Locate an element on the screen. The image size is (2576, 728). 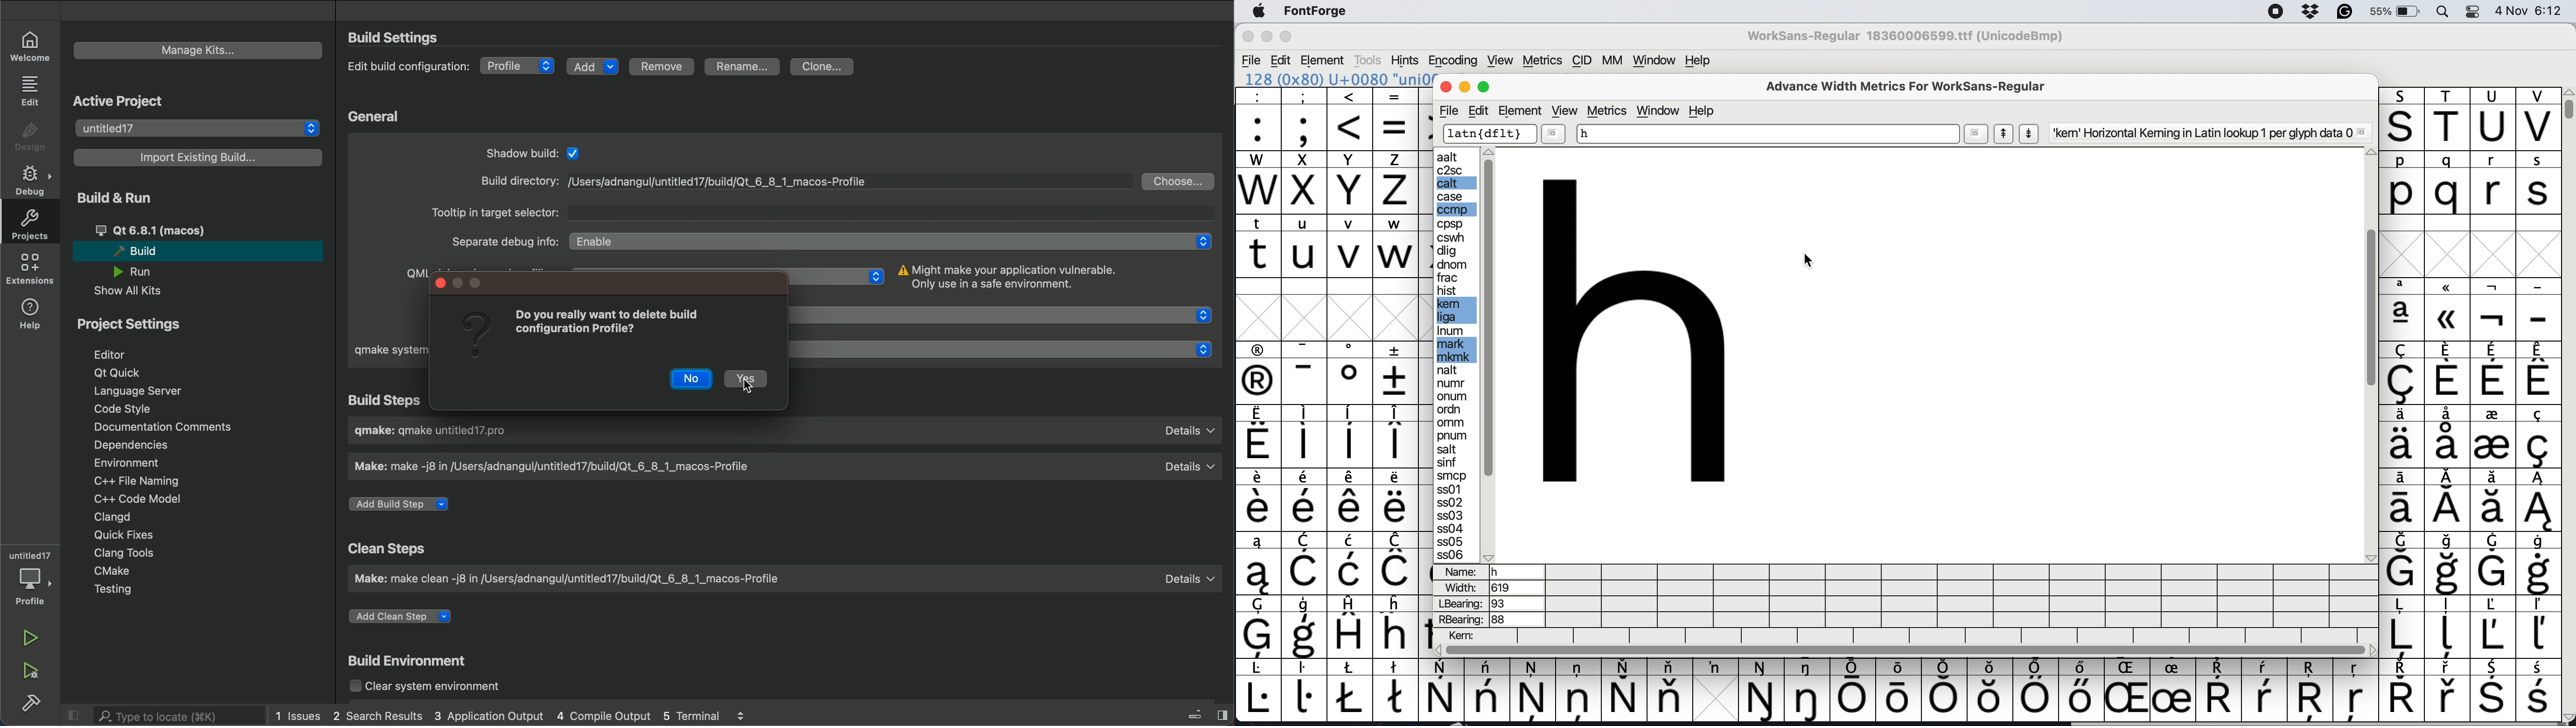
build name is located at coordinates (433, 432).